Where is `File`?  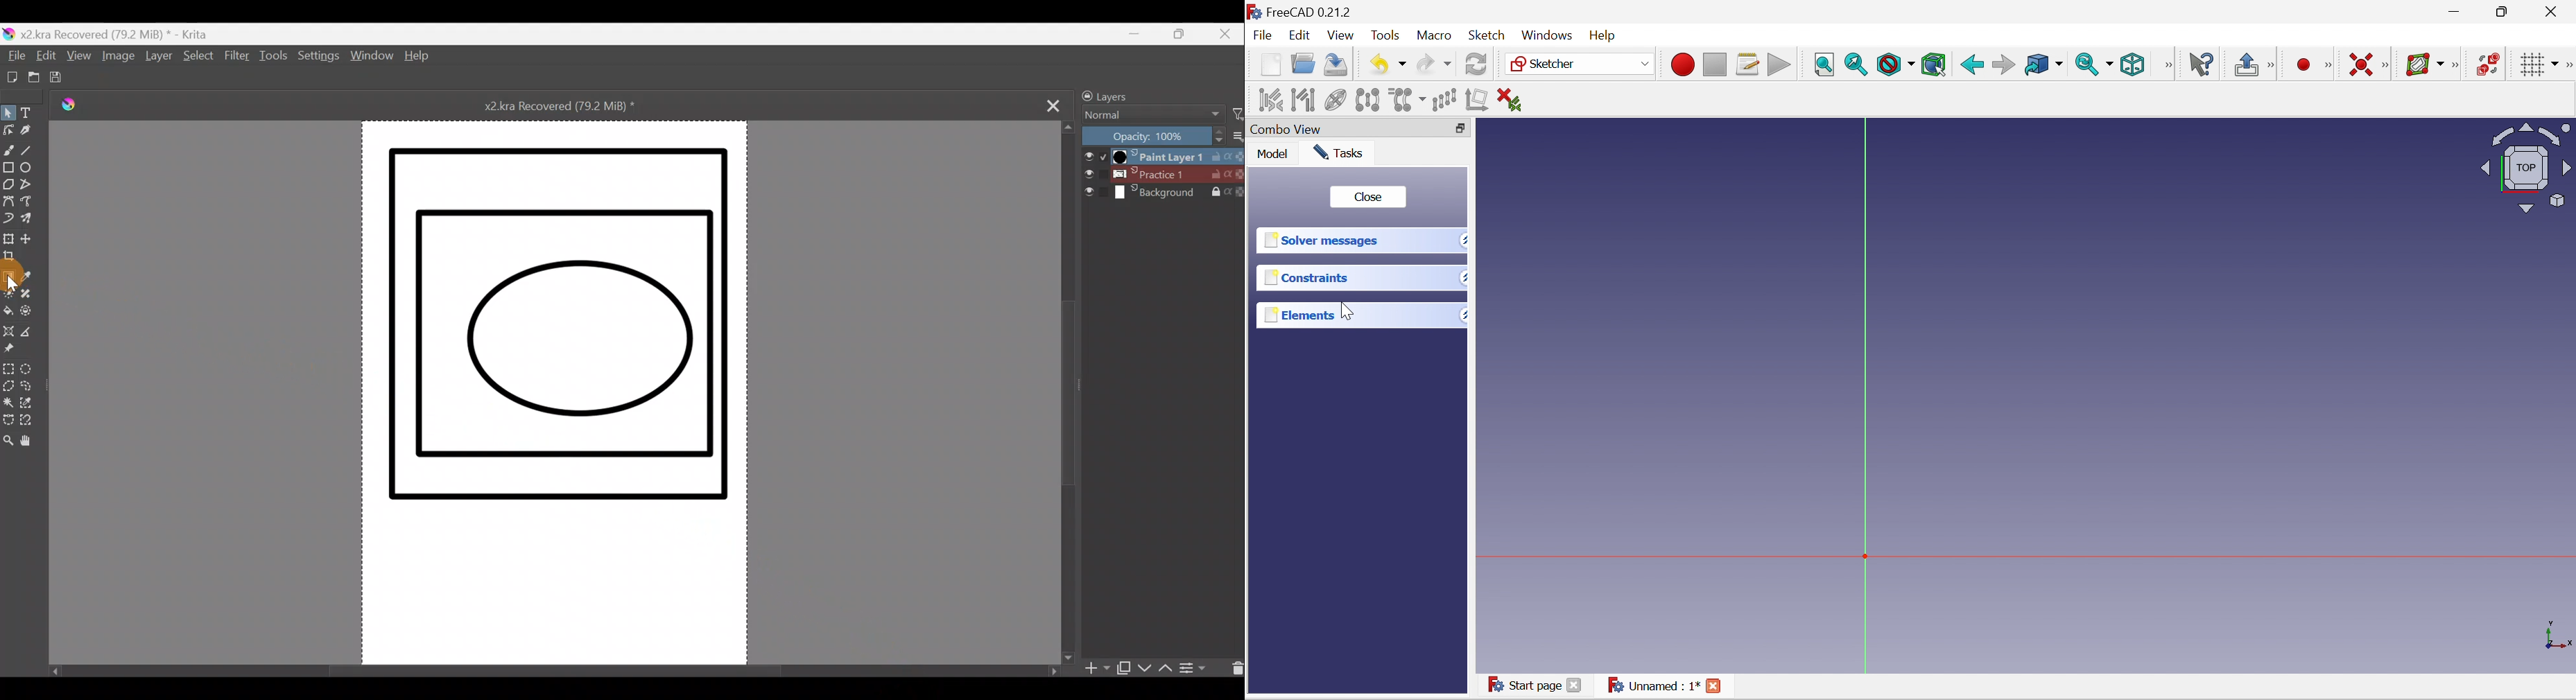 File is located at coordinates (1264, 35).